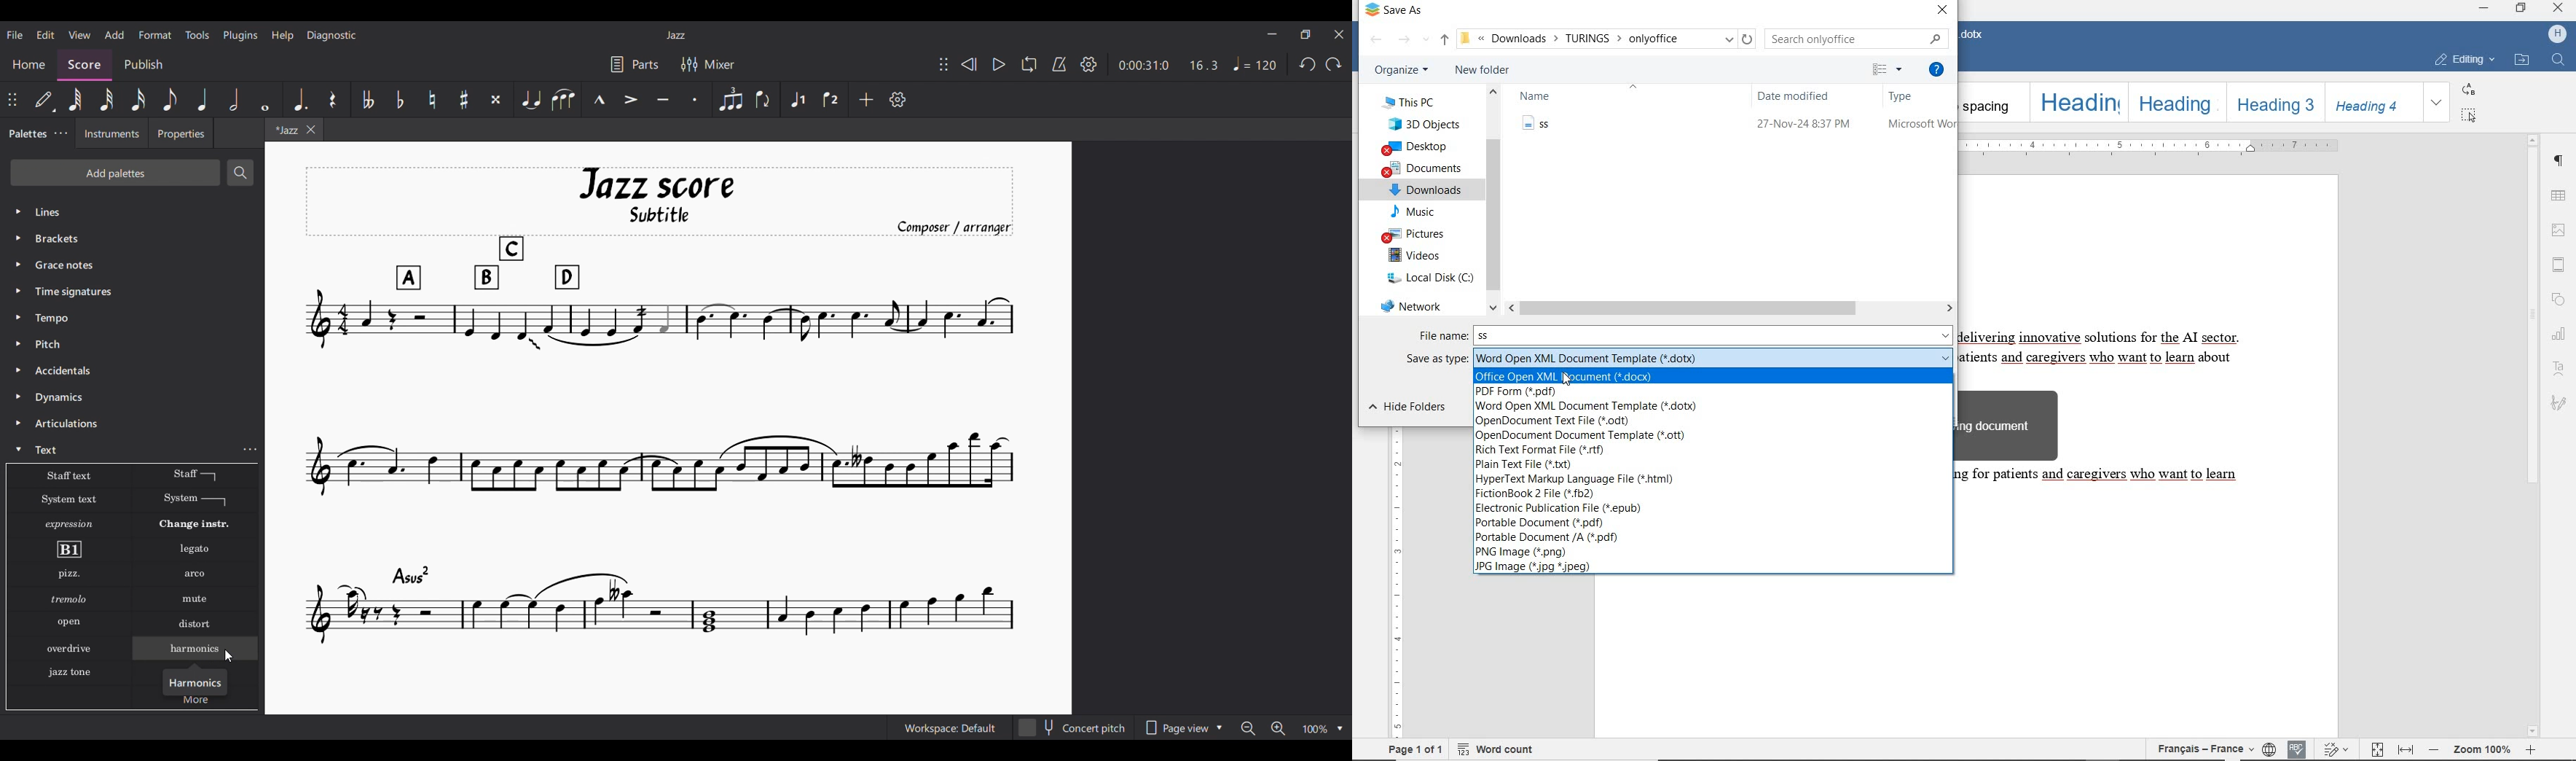  Describe the element at coordinates (2560, 162) in the screenshot. I see `PARAGRAPH SETTINGS` at that location.